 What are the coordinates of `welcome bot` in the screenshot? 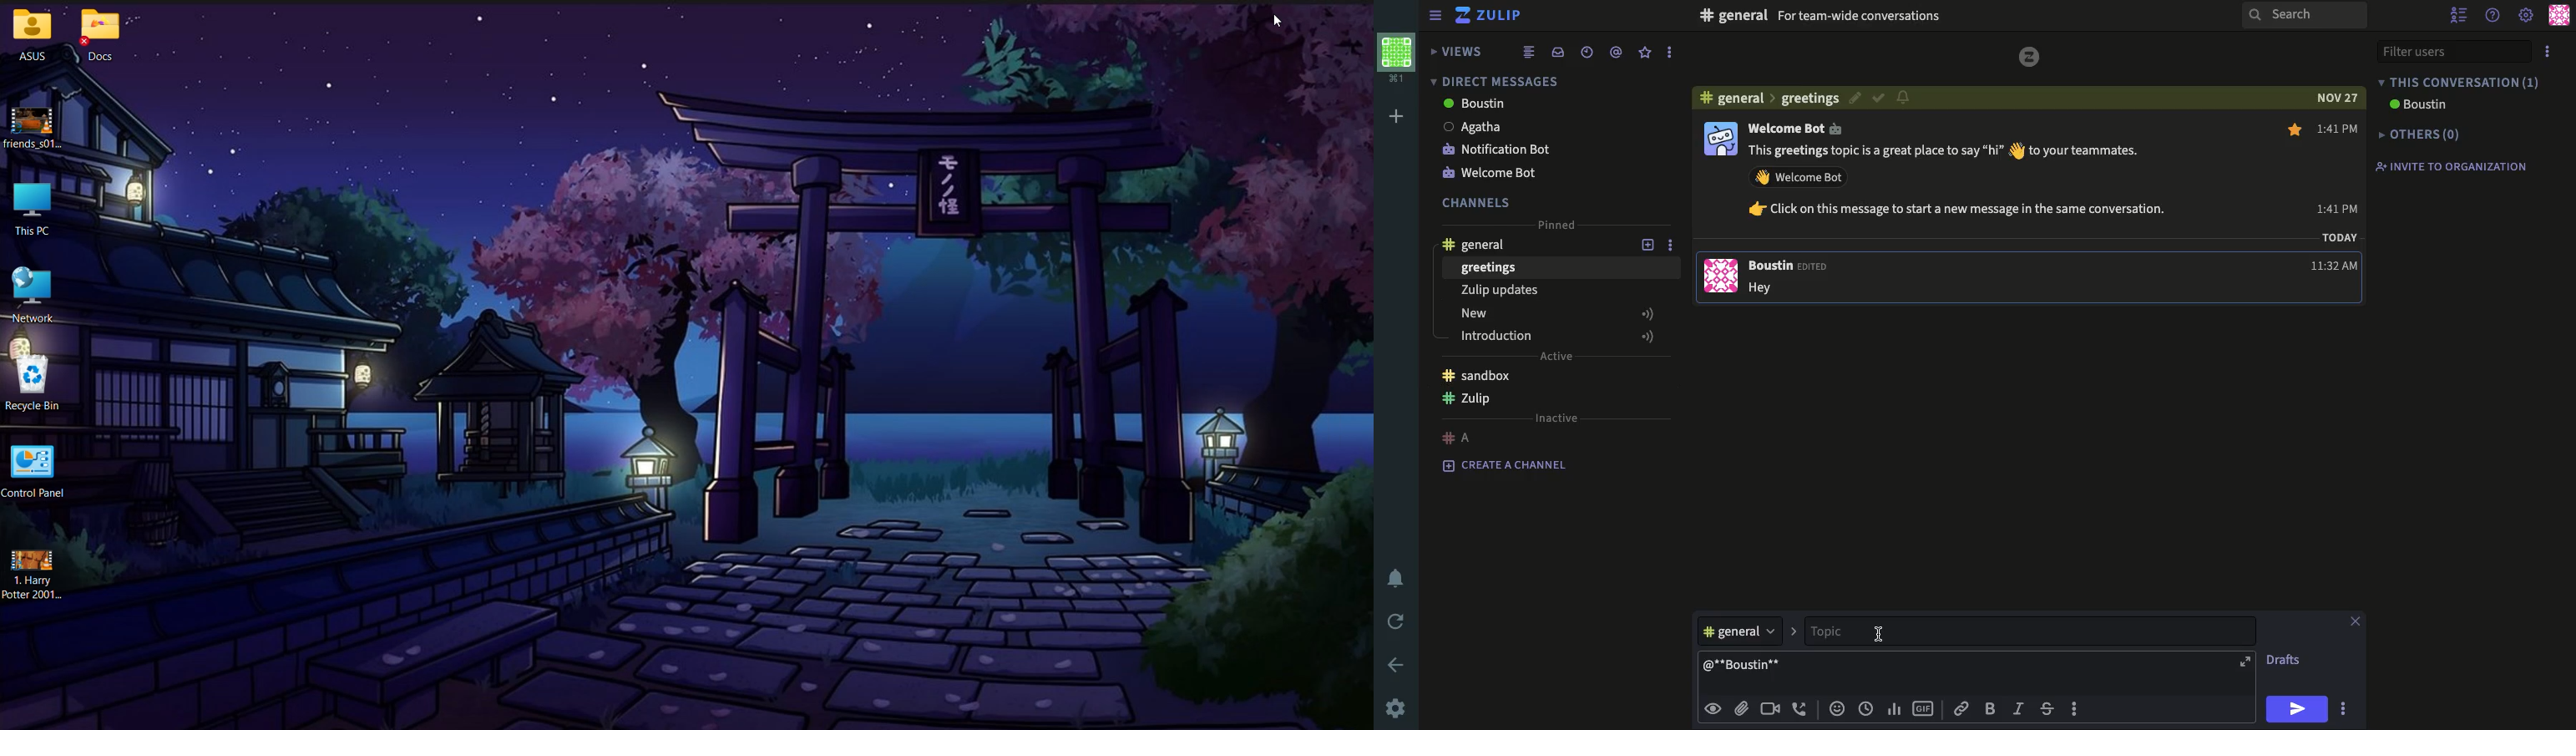 It's located at (1492, 175).